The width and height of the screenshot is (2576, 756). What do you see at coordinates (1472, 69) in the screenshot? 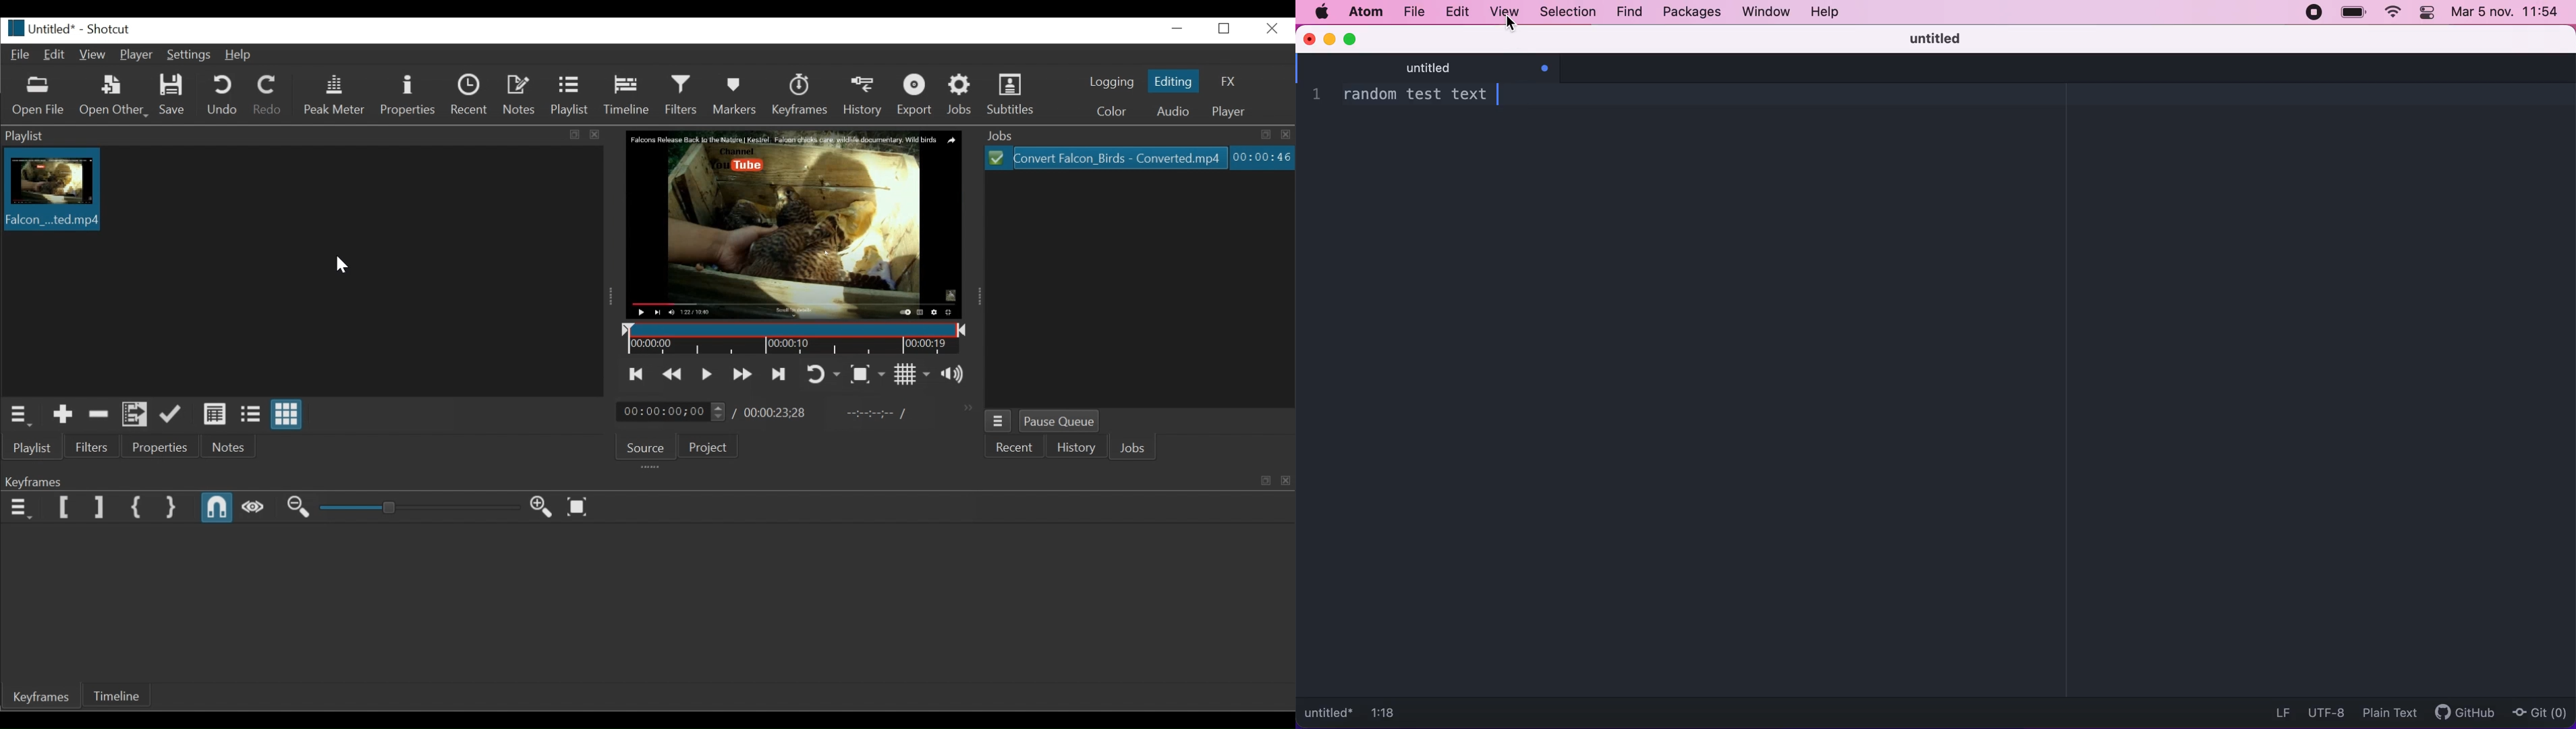
I see `untitled` at bounding box center [1472, 69].